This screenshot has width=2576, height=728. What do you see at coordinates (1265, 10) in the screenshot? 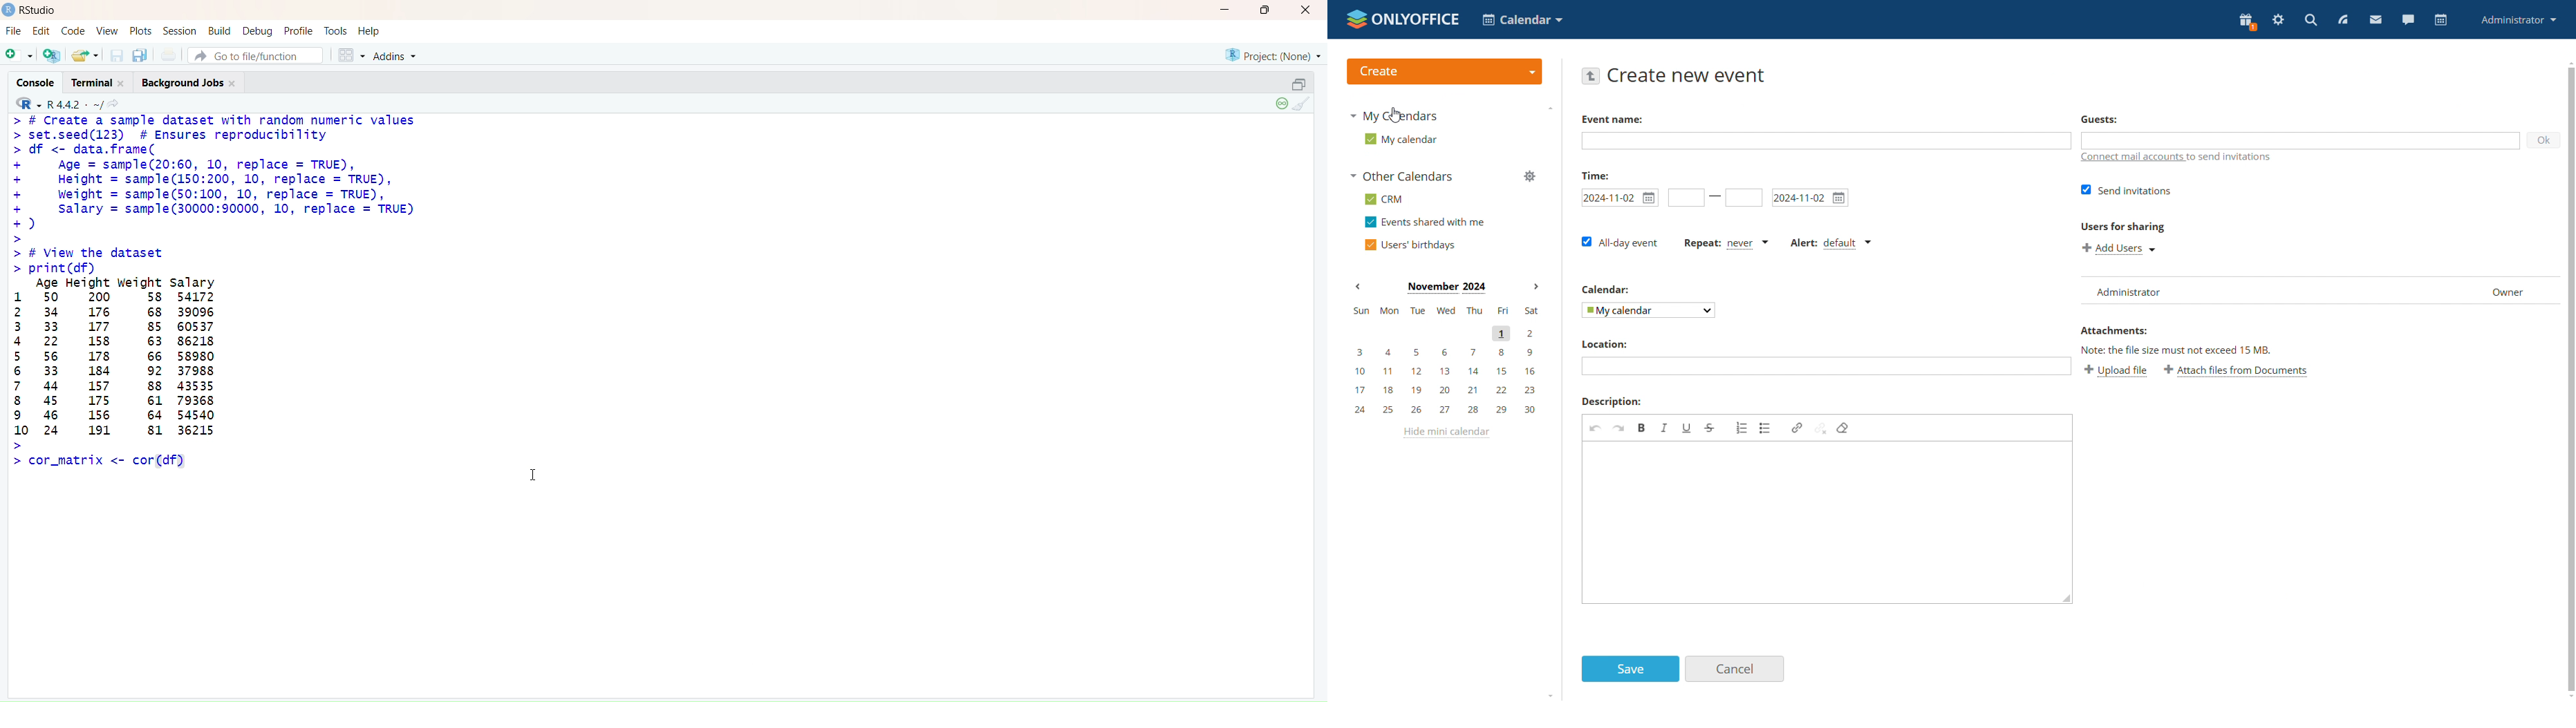
I see `Maximize` at bounding box center [1265, 10].